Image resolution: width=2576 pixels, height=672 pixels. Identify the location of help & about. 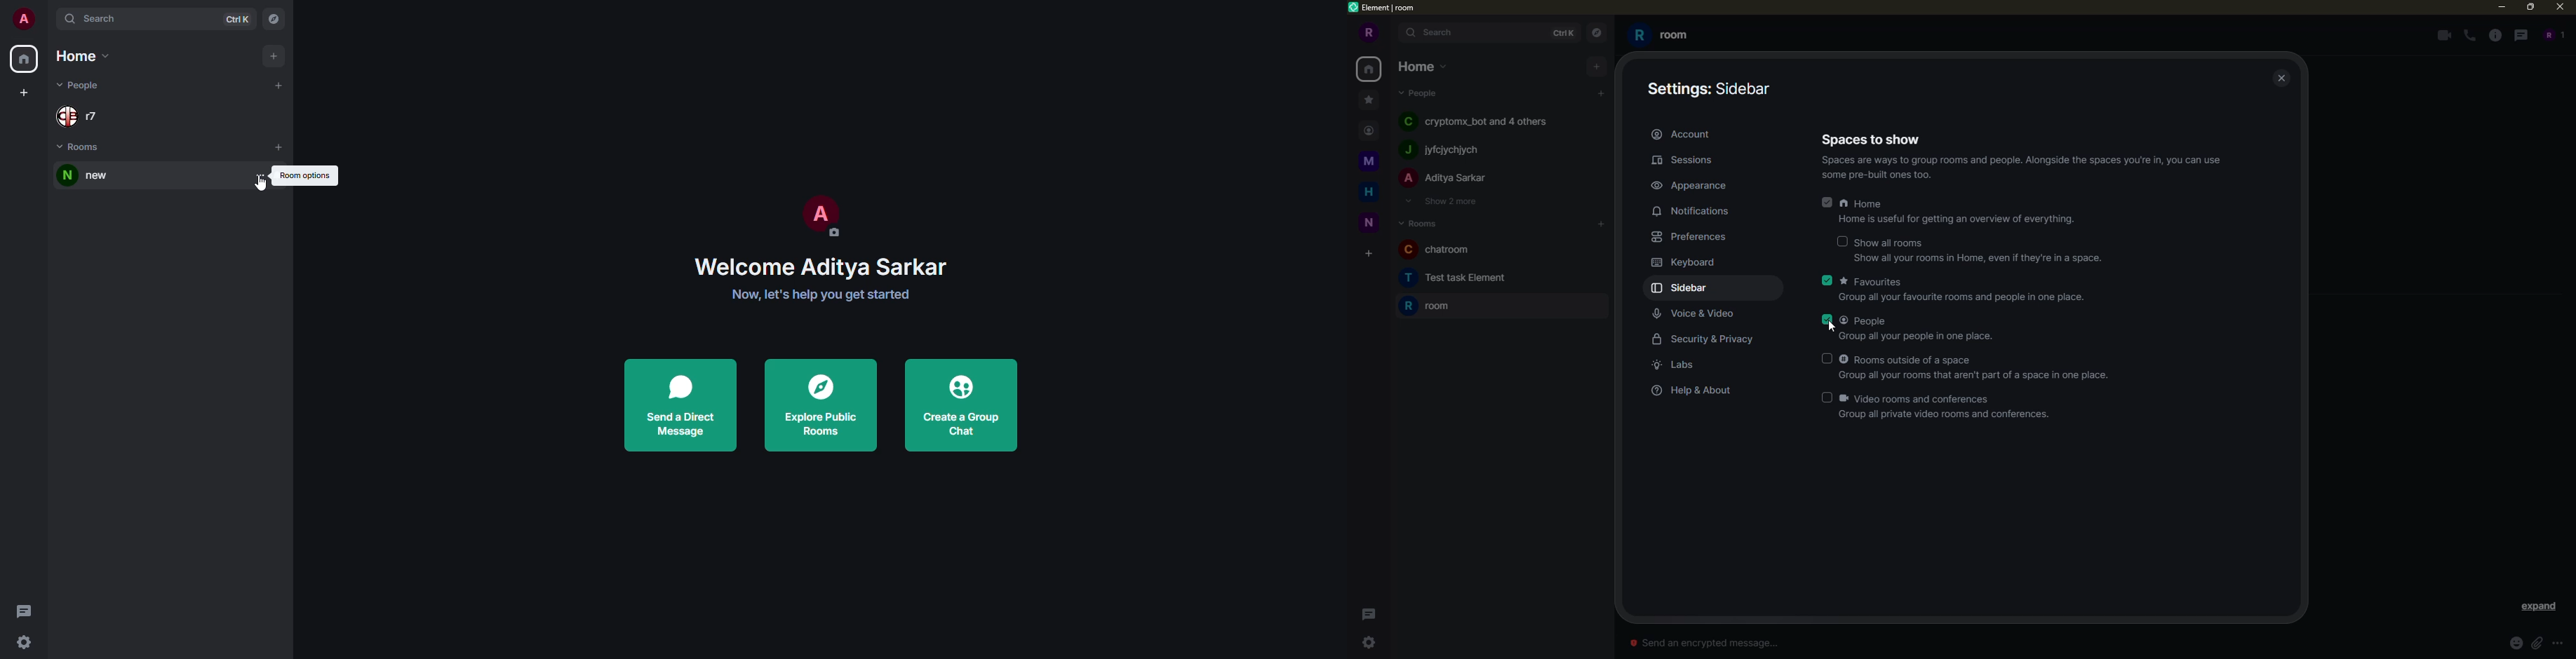
(1691, 391).